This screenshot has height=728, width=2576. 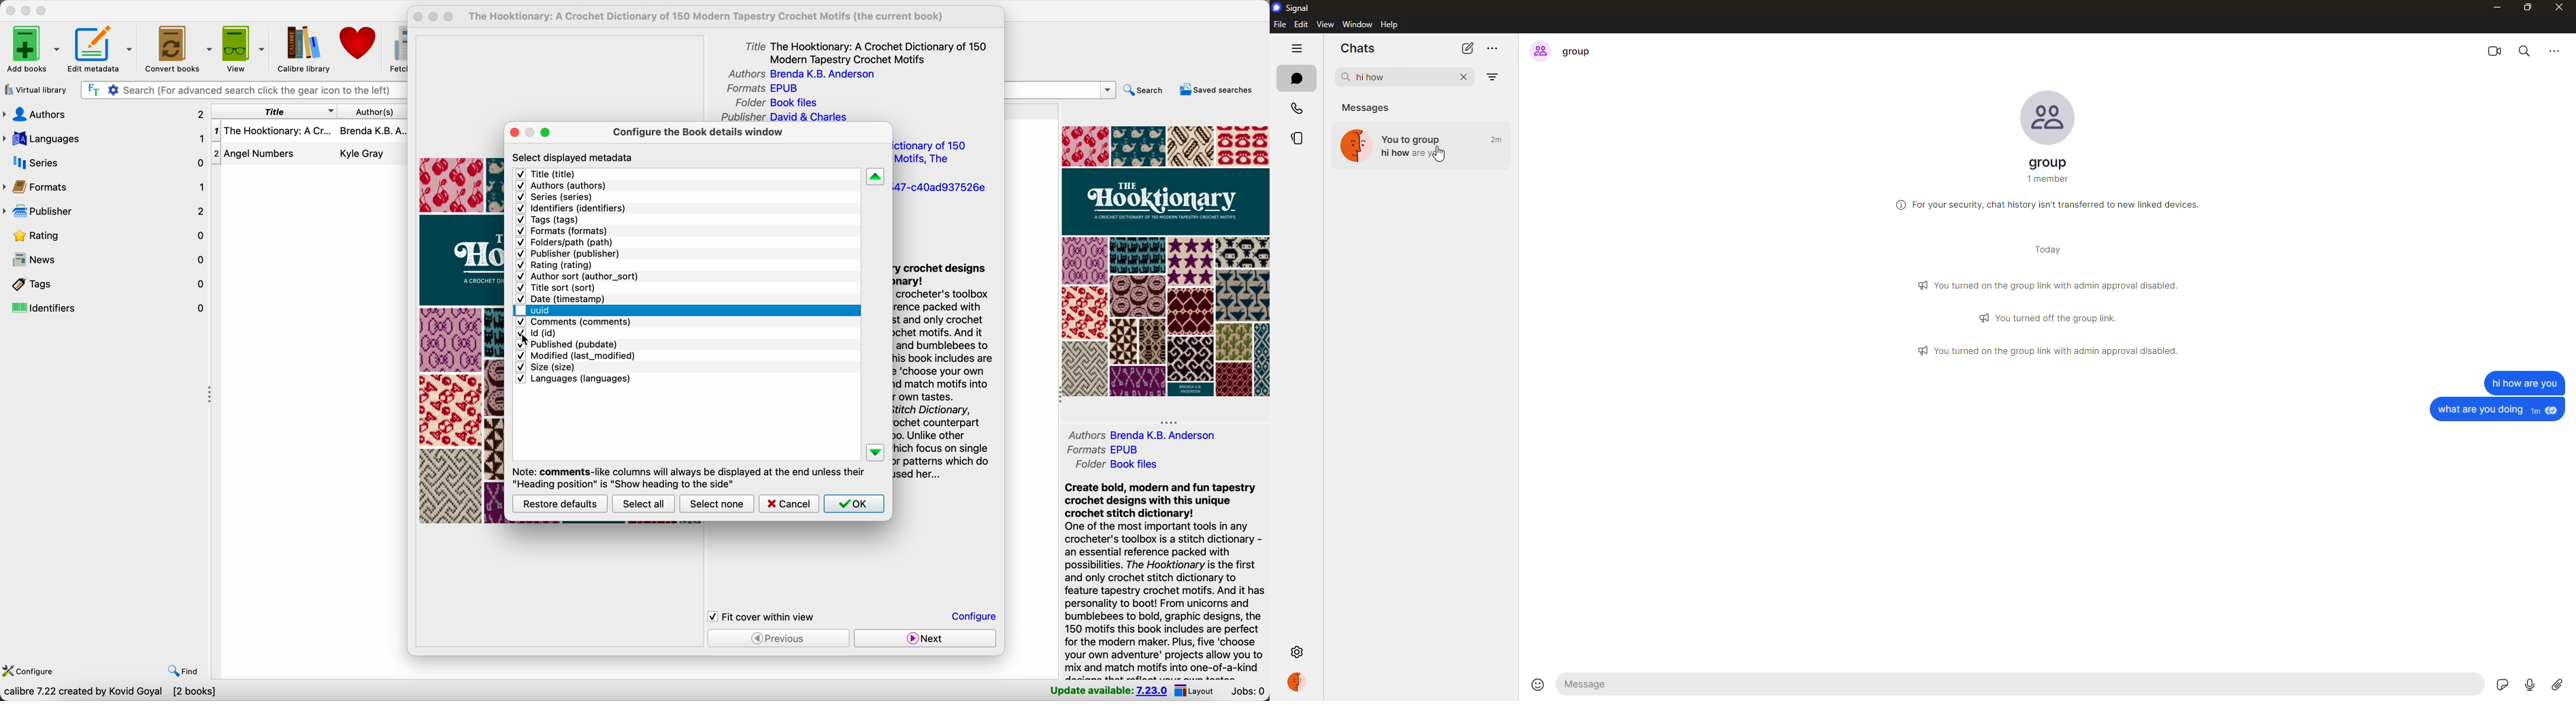 What do you see at coordinates (798, 74) in the screenshot?
I see `authors` at bounding box center [798, 74].